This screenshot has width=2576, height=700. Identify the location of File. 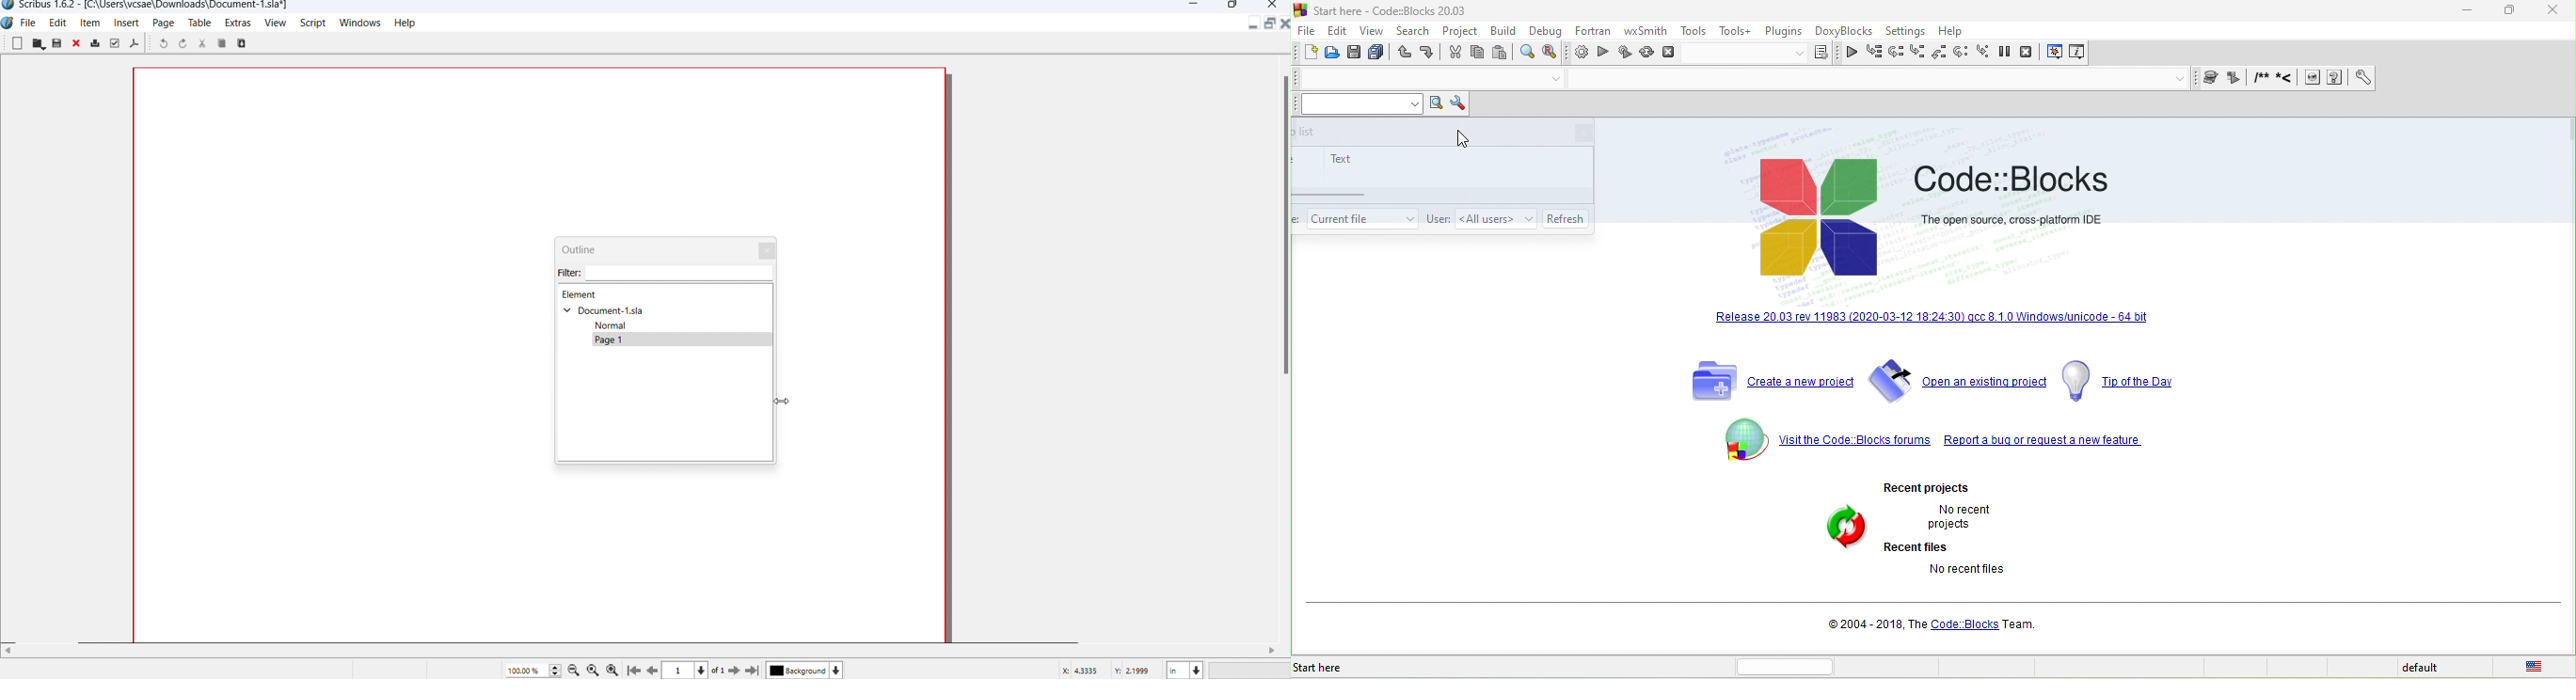
(30, 24).